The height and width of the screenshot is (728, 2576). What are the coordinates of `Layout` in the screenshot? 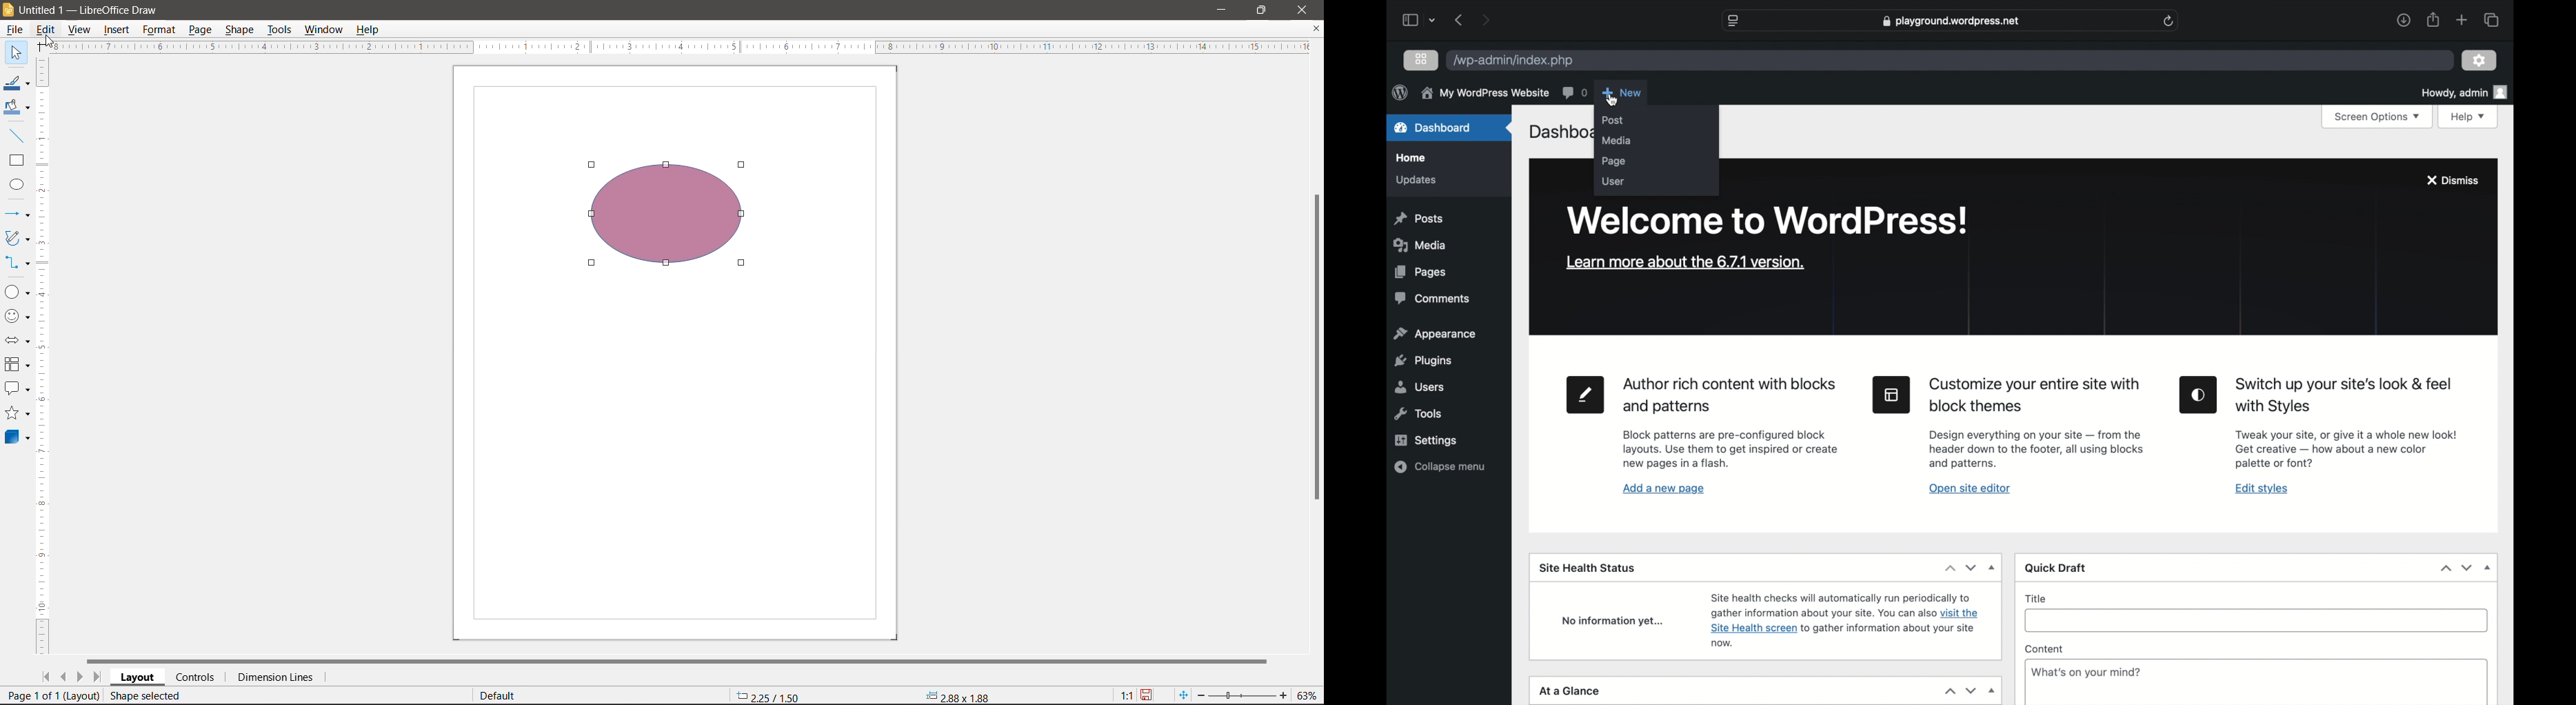 It's located at (137, 677).